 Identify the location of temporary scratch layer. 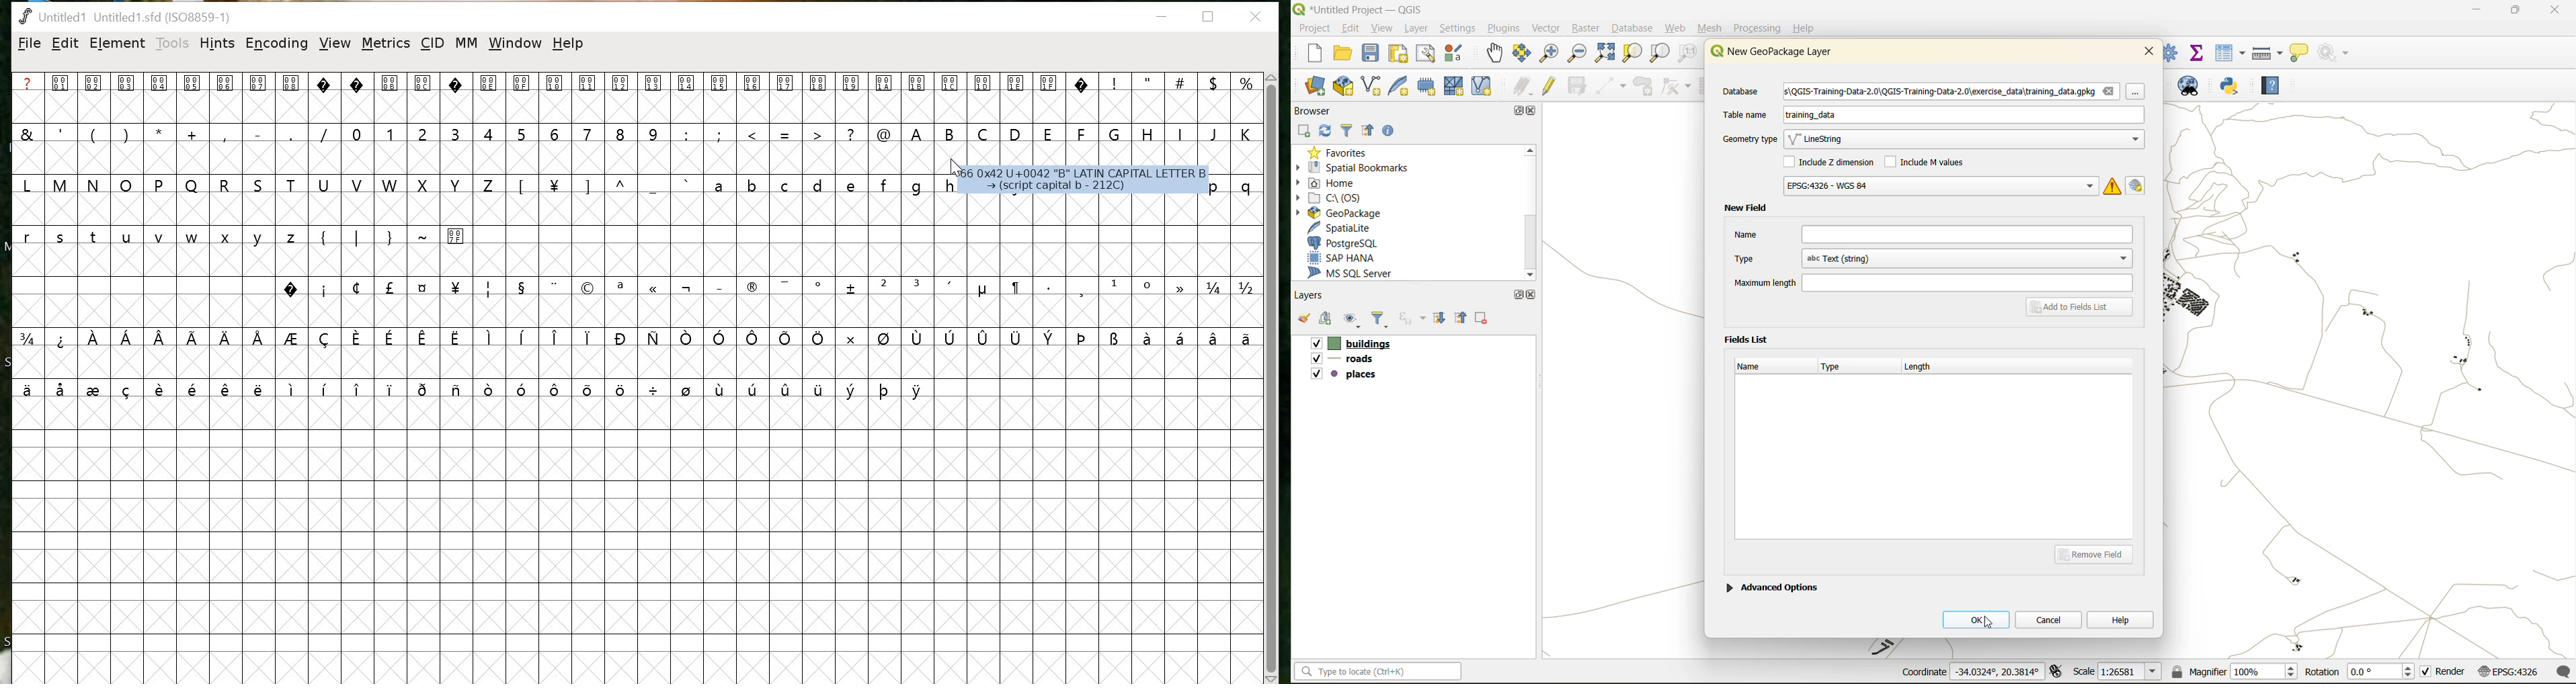
(1428, 87).